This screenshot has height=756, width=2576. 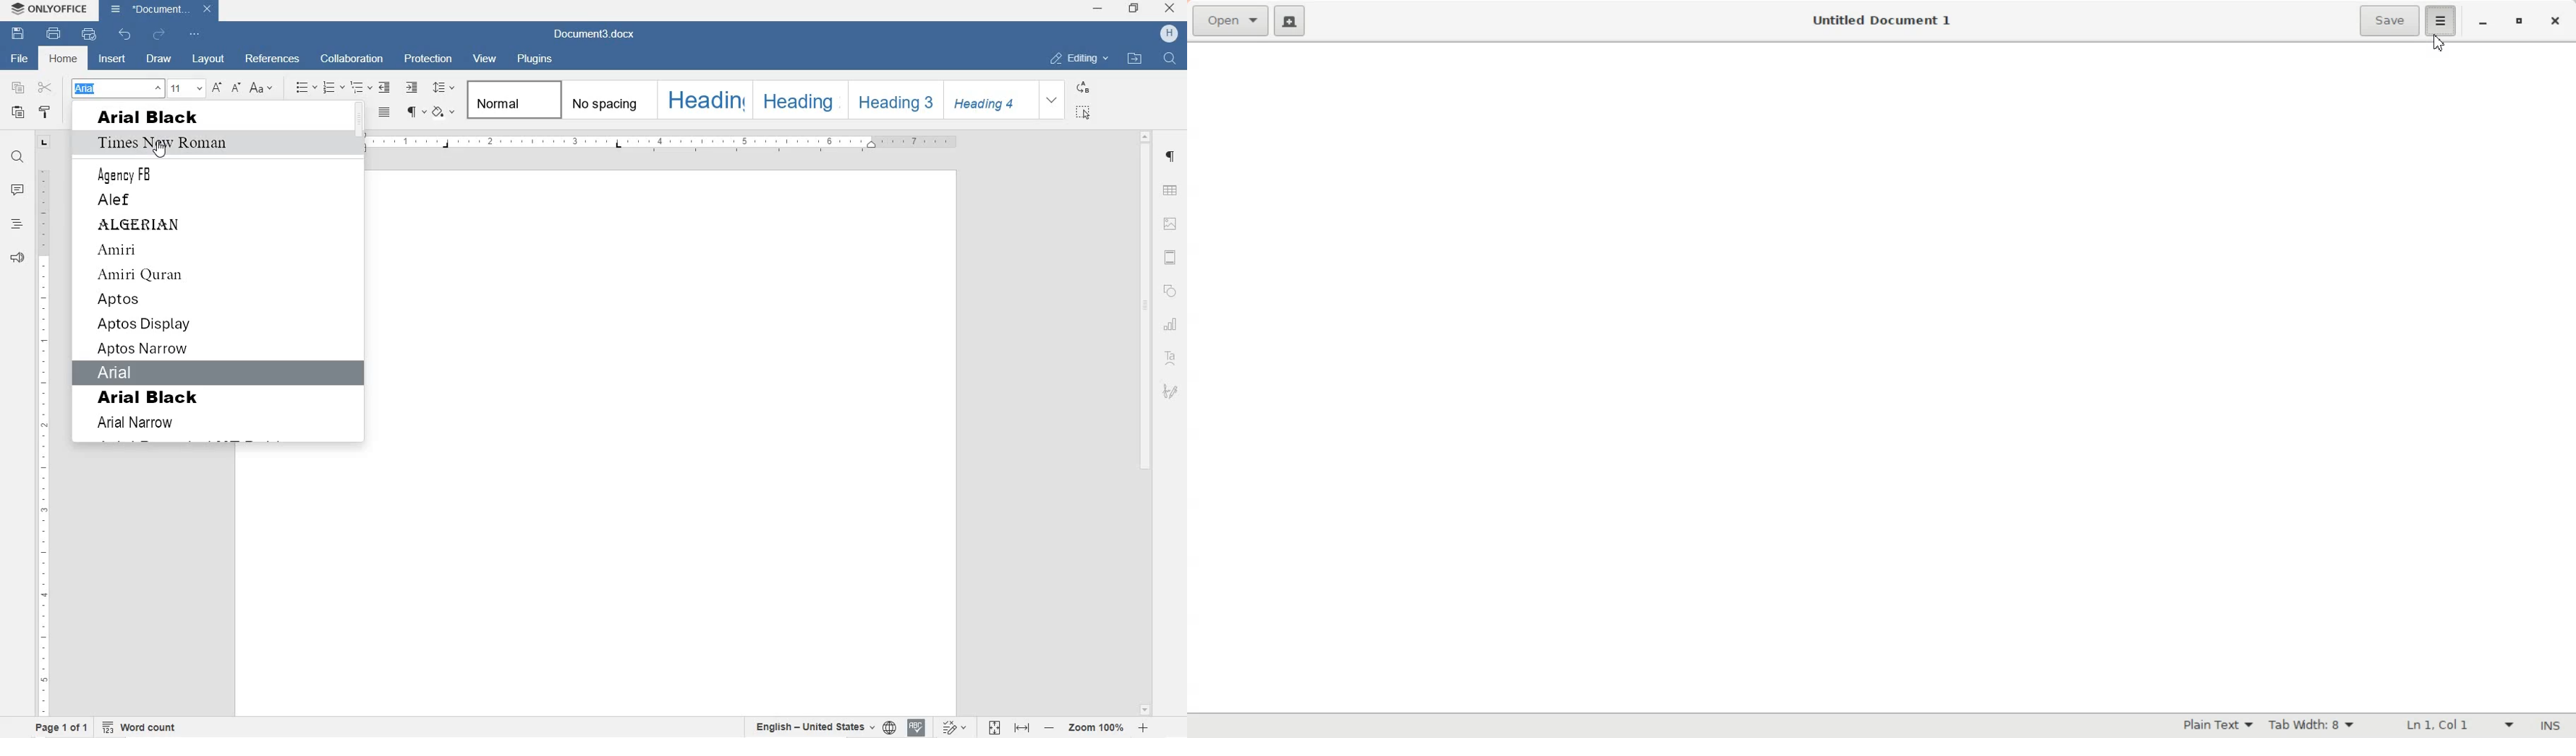 I want to click on NUMBERING, so click(x=331, y=88).